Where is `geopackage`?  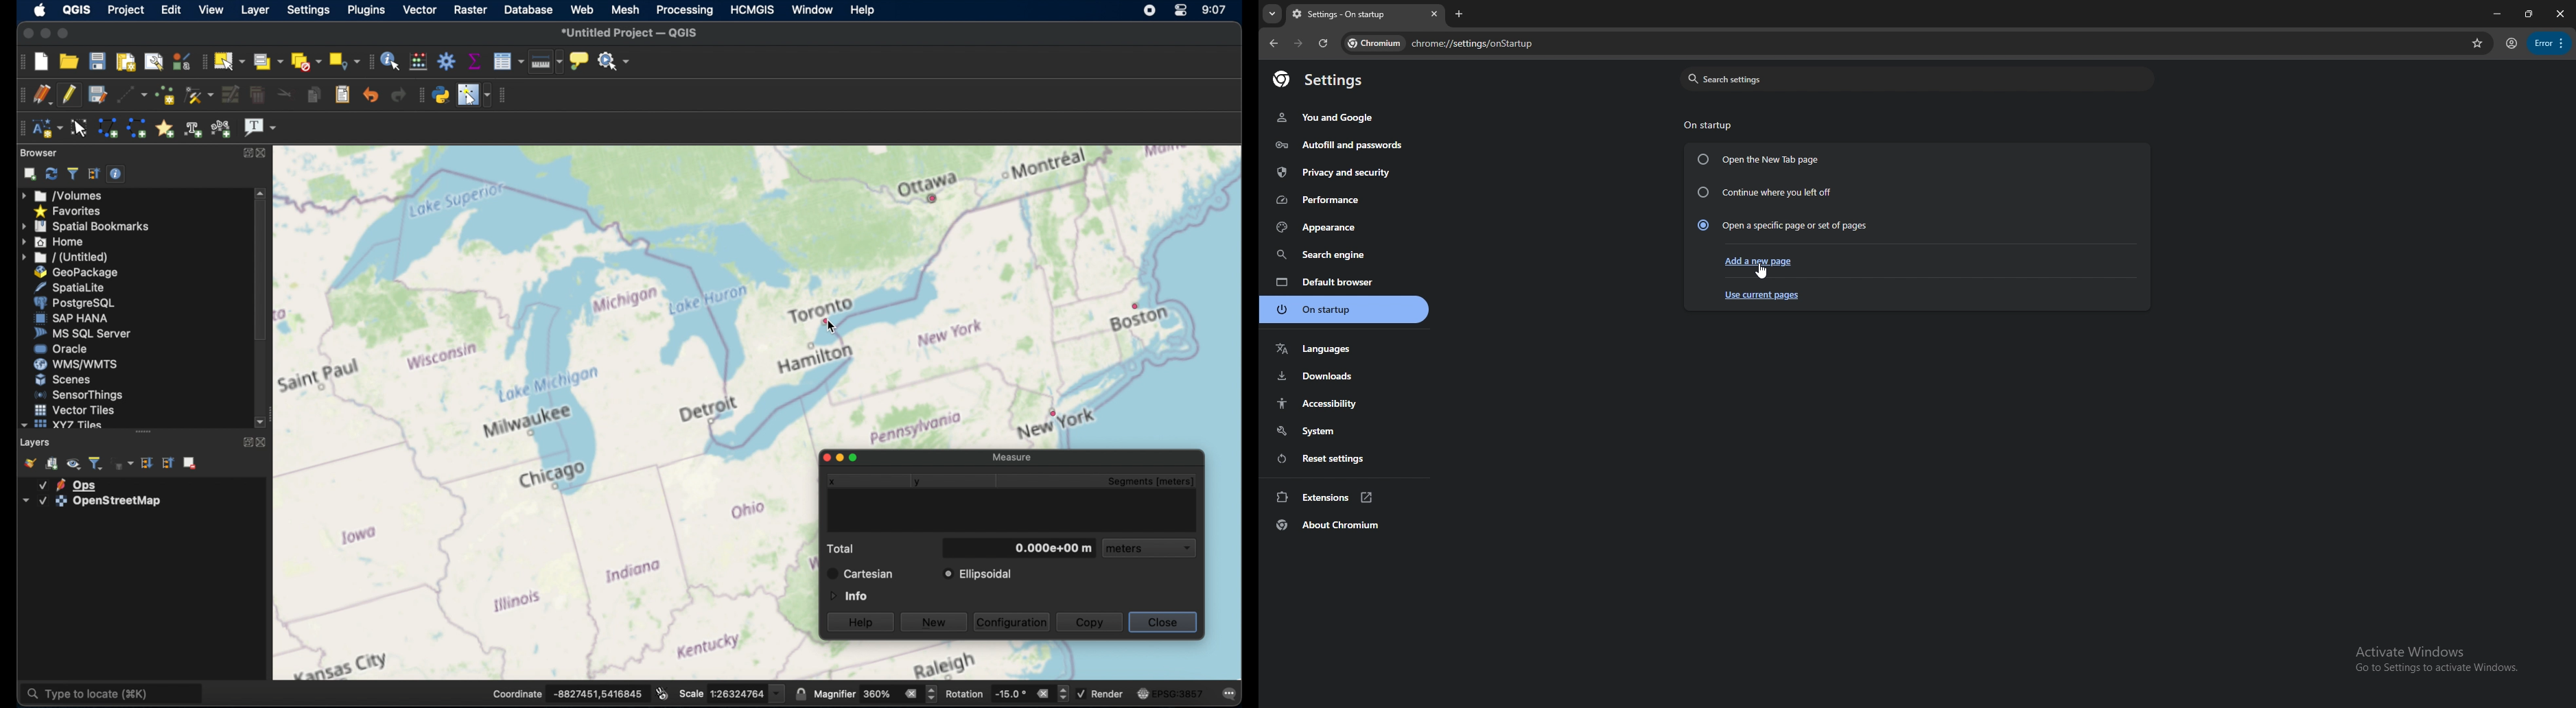
geopackage is located at coordinates (77, 272).